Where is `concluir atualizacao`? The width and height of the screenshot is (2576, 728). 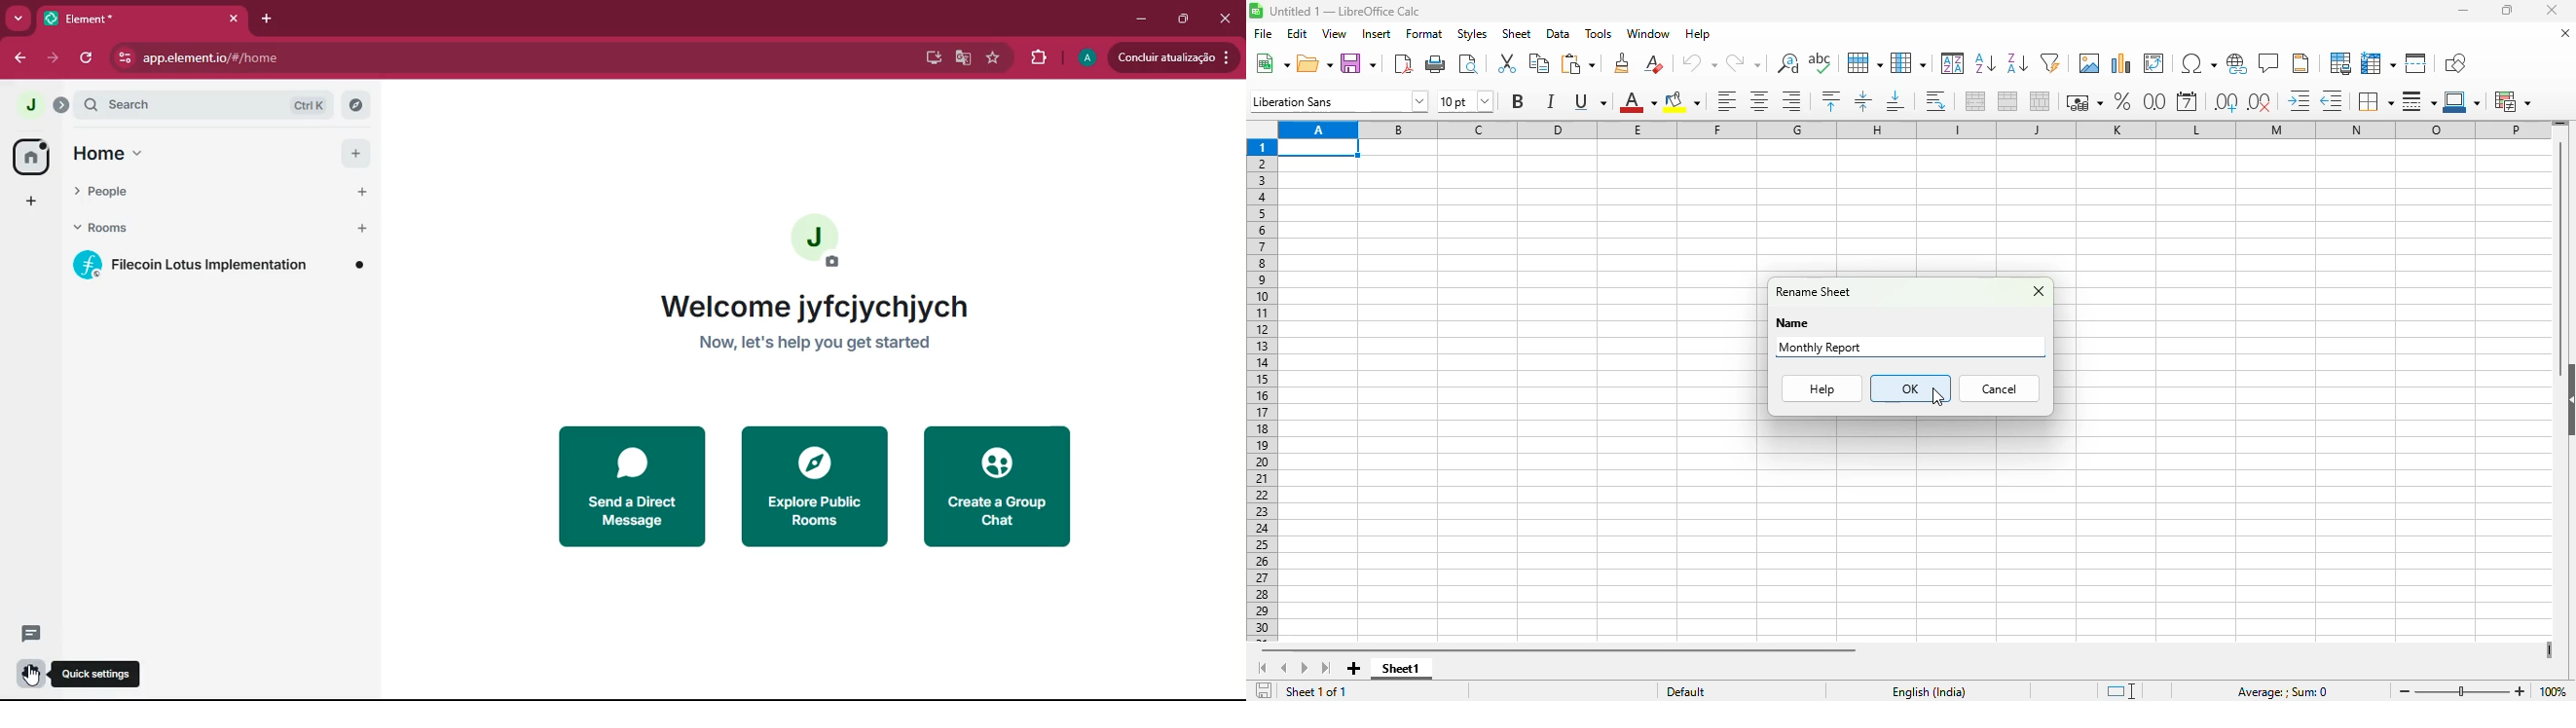
concluir atualizacao is located at coordinates (1172, 57).